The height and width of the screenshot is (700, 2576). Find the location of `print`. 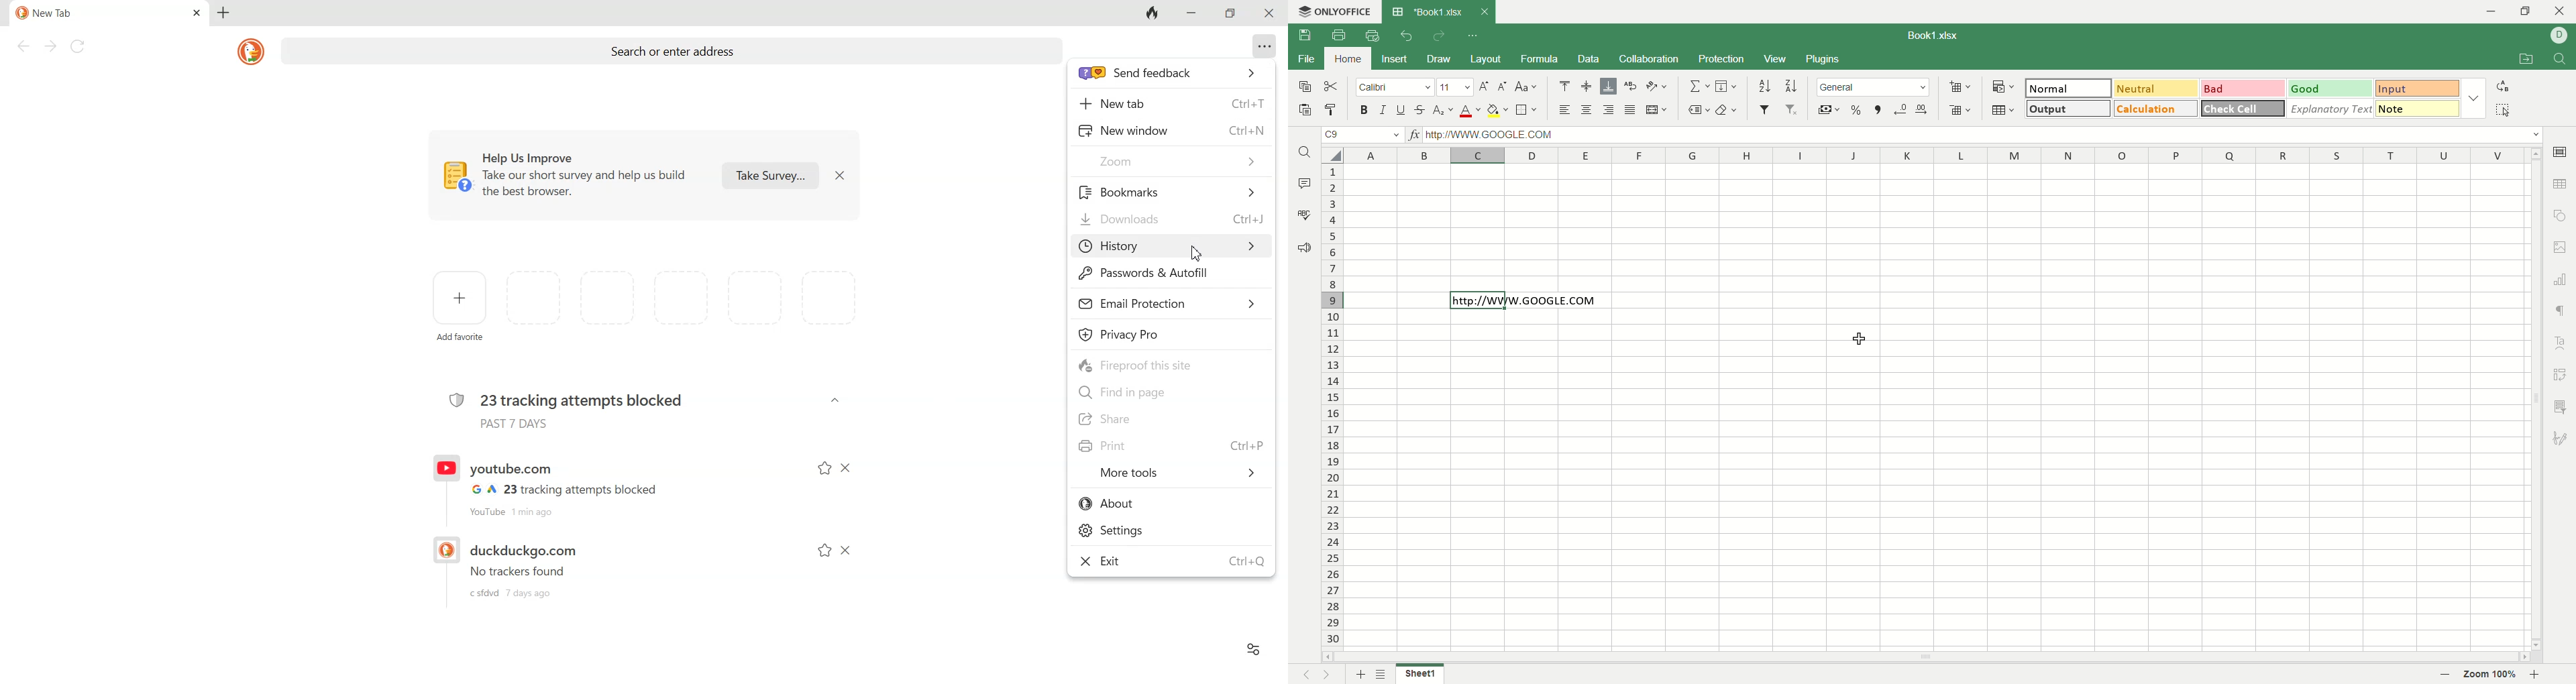

print is located at coordinates (1336, 35).